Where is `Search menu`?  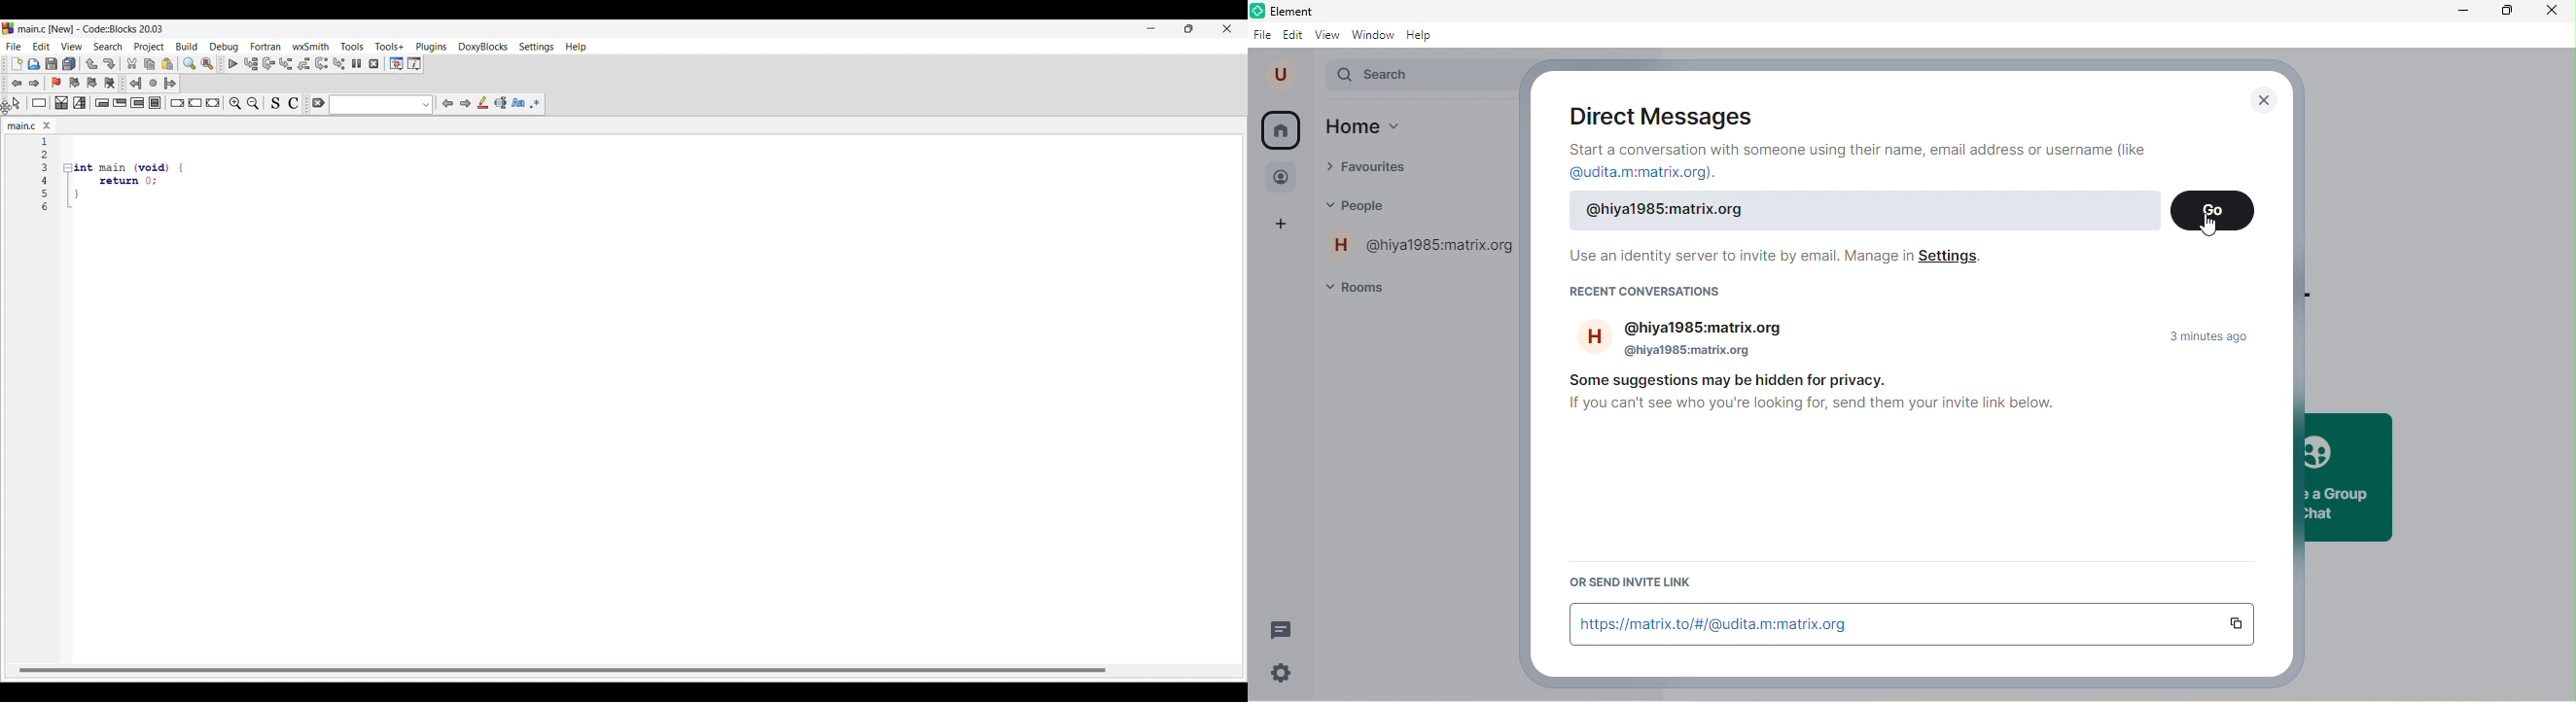 Search menu is located at coordinates (109, 46).